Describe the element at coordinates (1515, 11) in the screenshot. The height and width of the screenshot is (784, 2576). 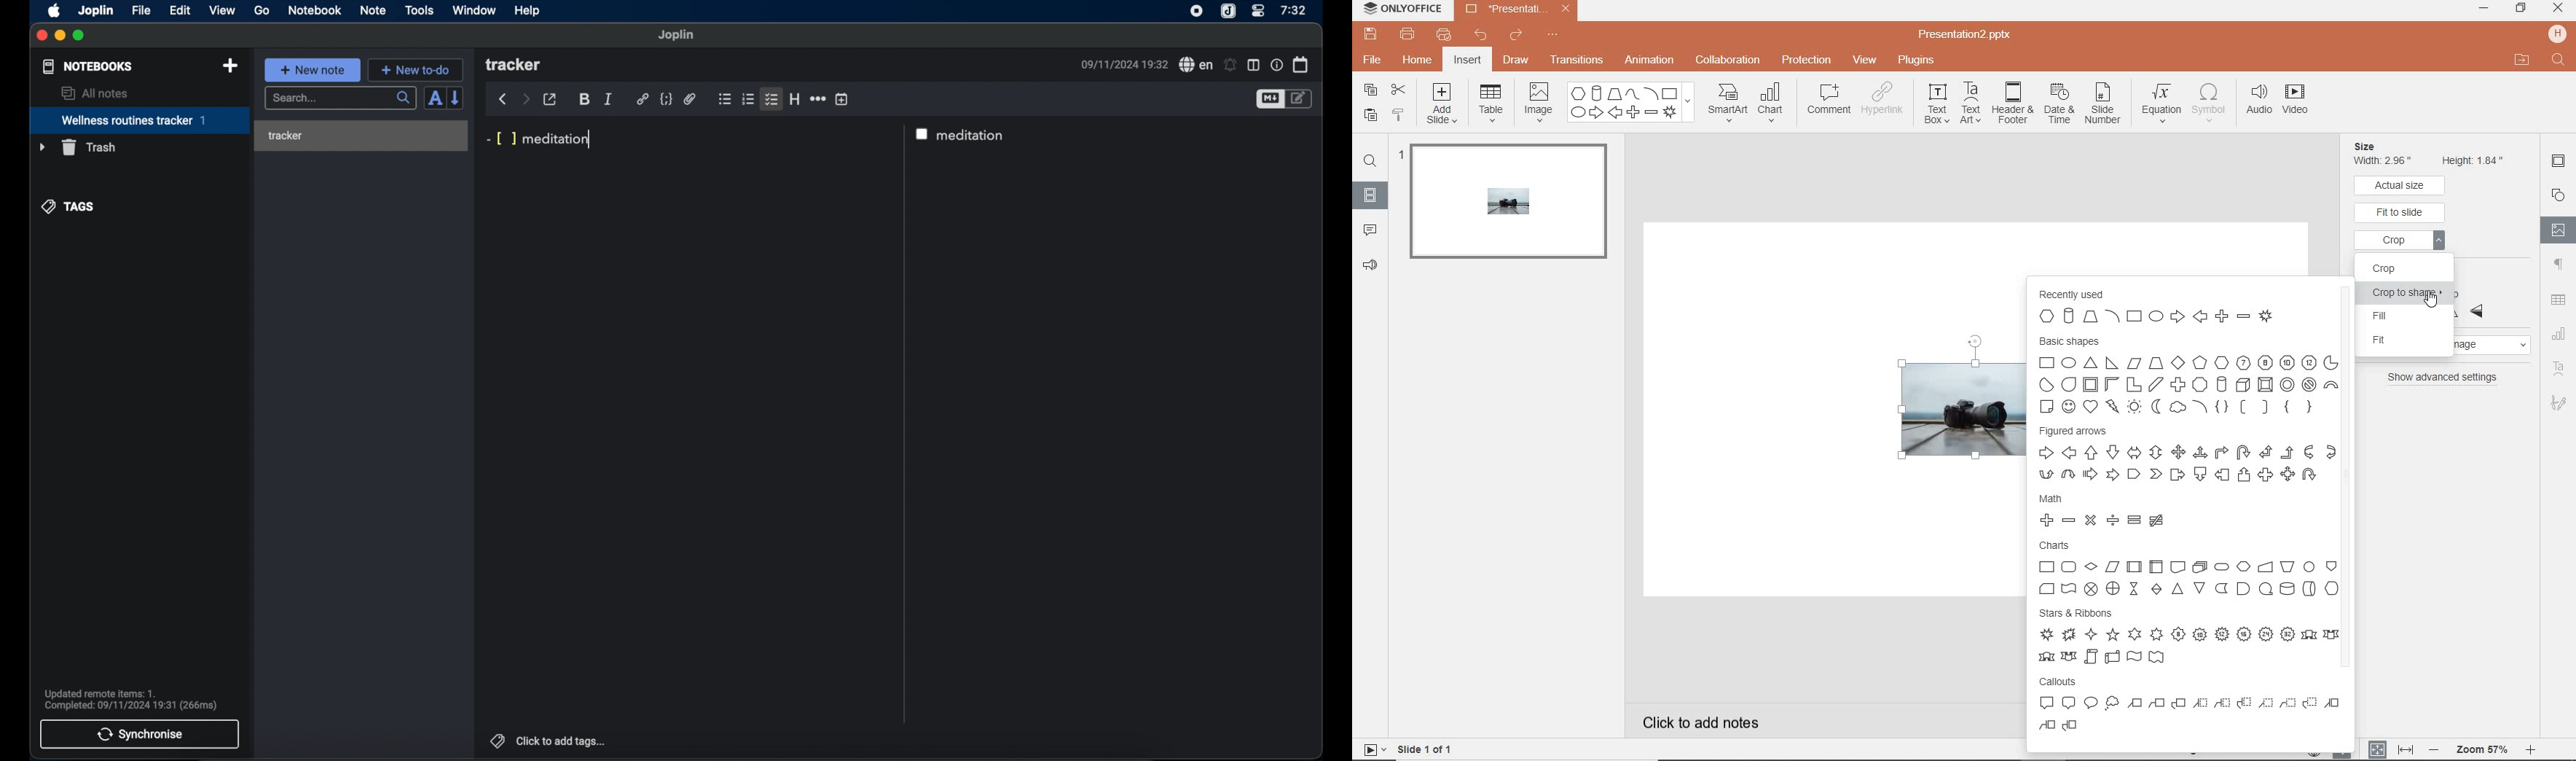
I see `Presentation2.pptx` at that location.